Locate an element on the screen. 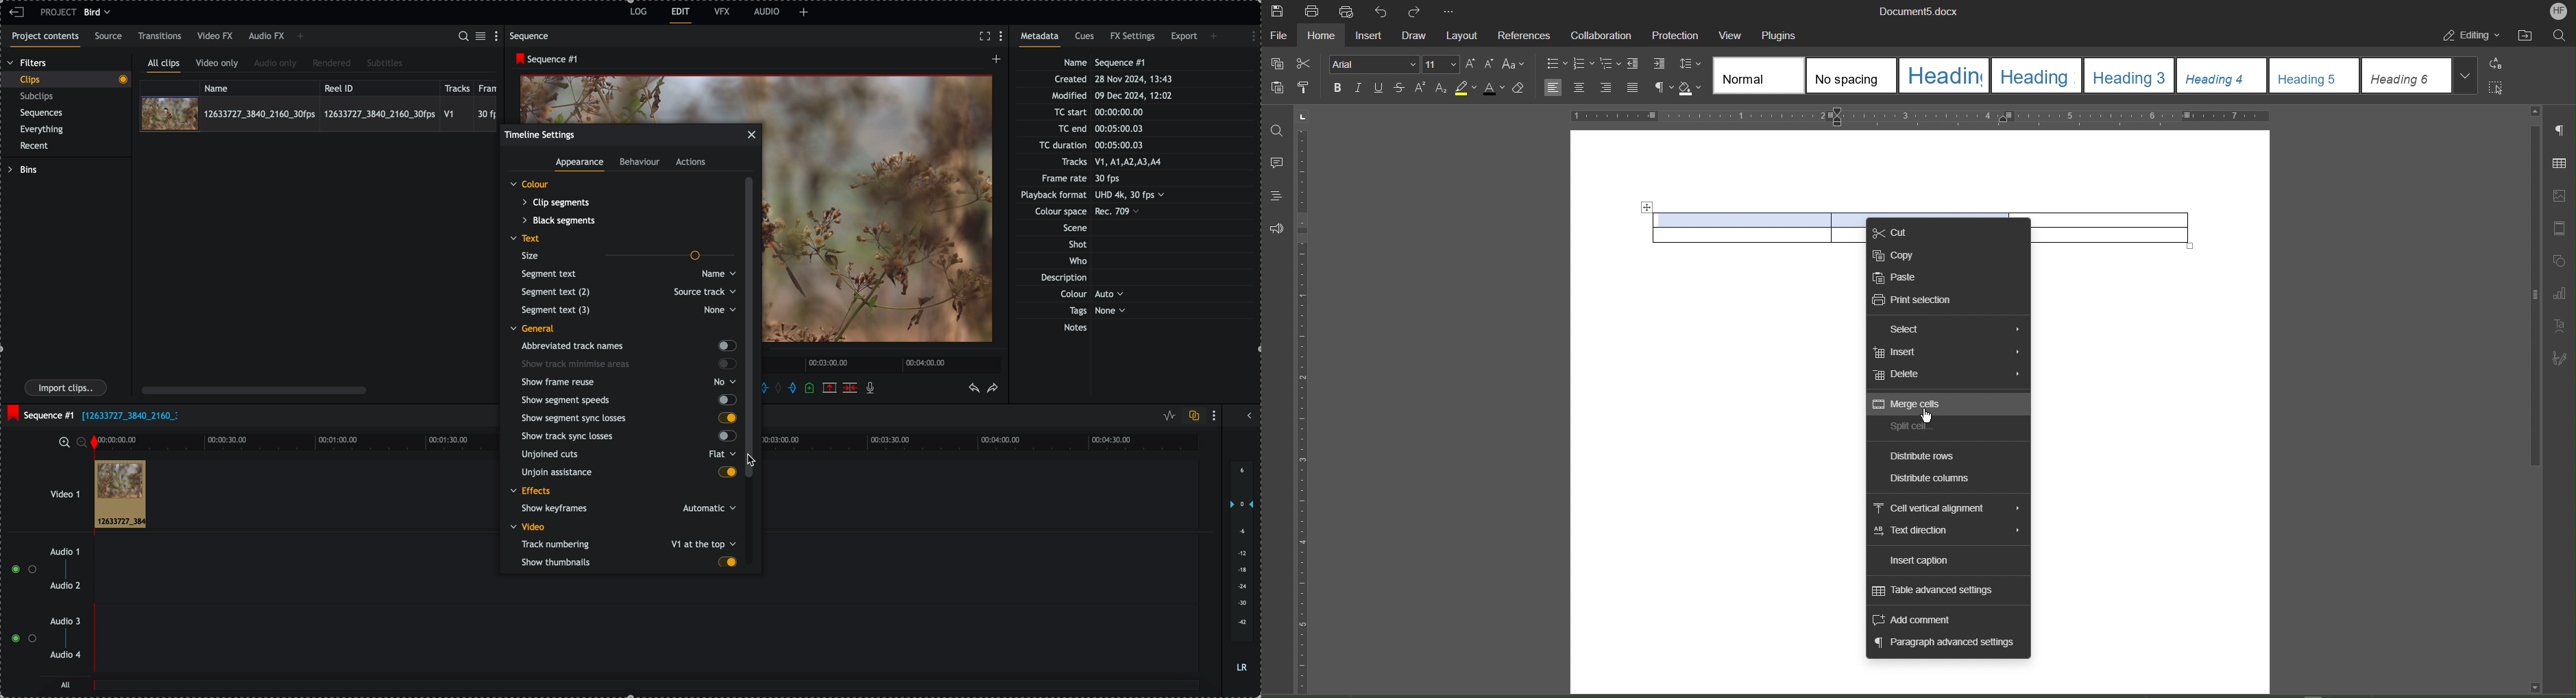  segment text (3) is located at coordinates (626, 310).